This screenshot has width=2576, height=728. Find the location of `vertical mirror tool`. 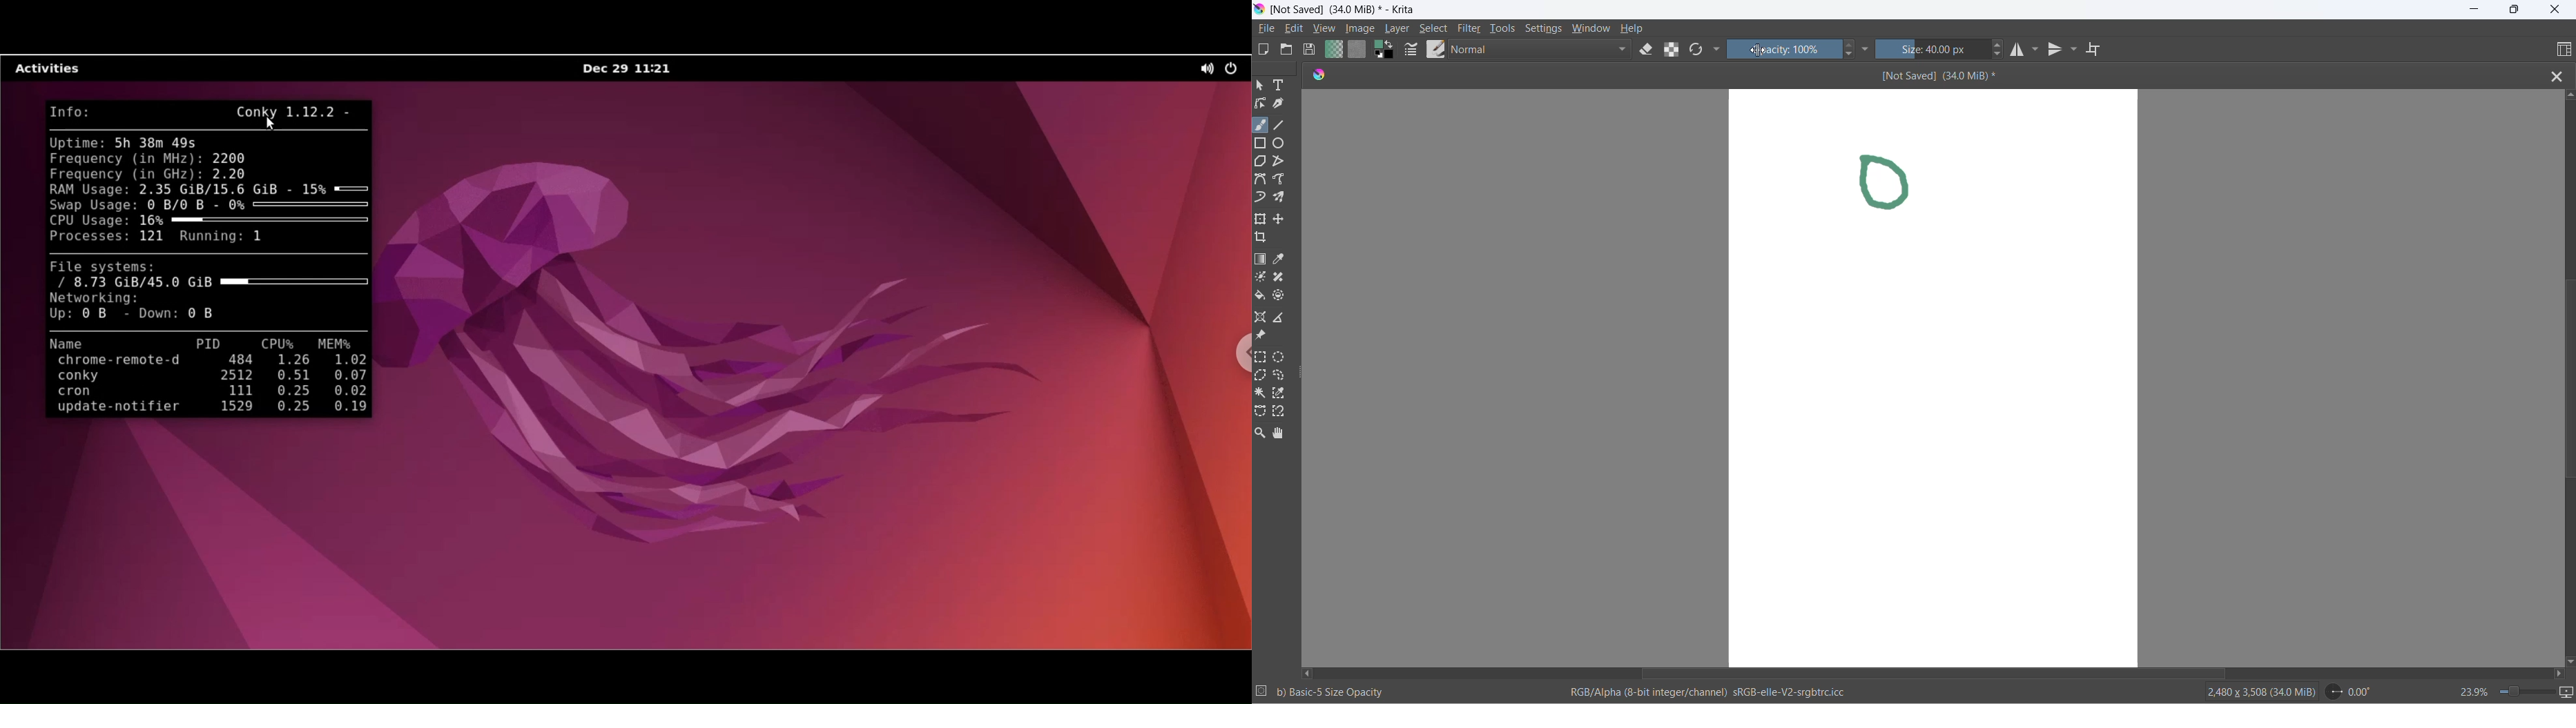

vertical mirror tool is located at coordinates (2057, 50).